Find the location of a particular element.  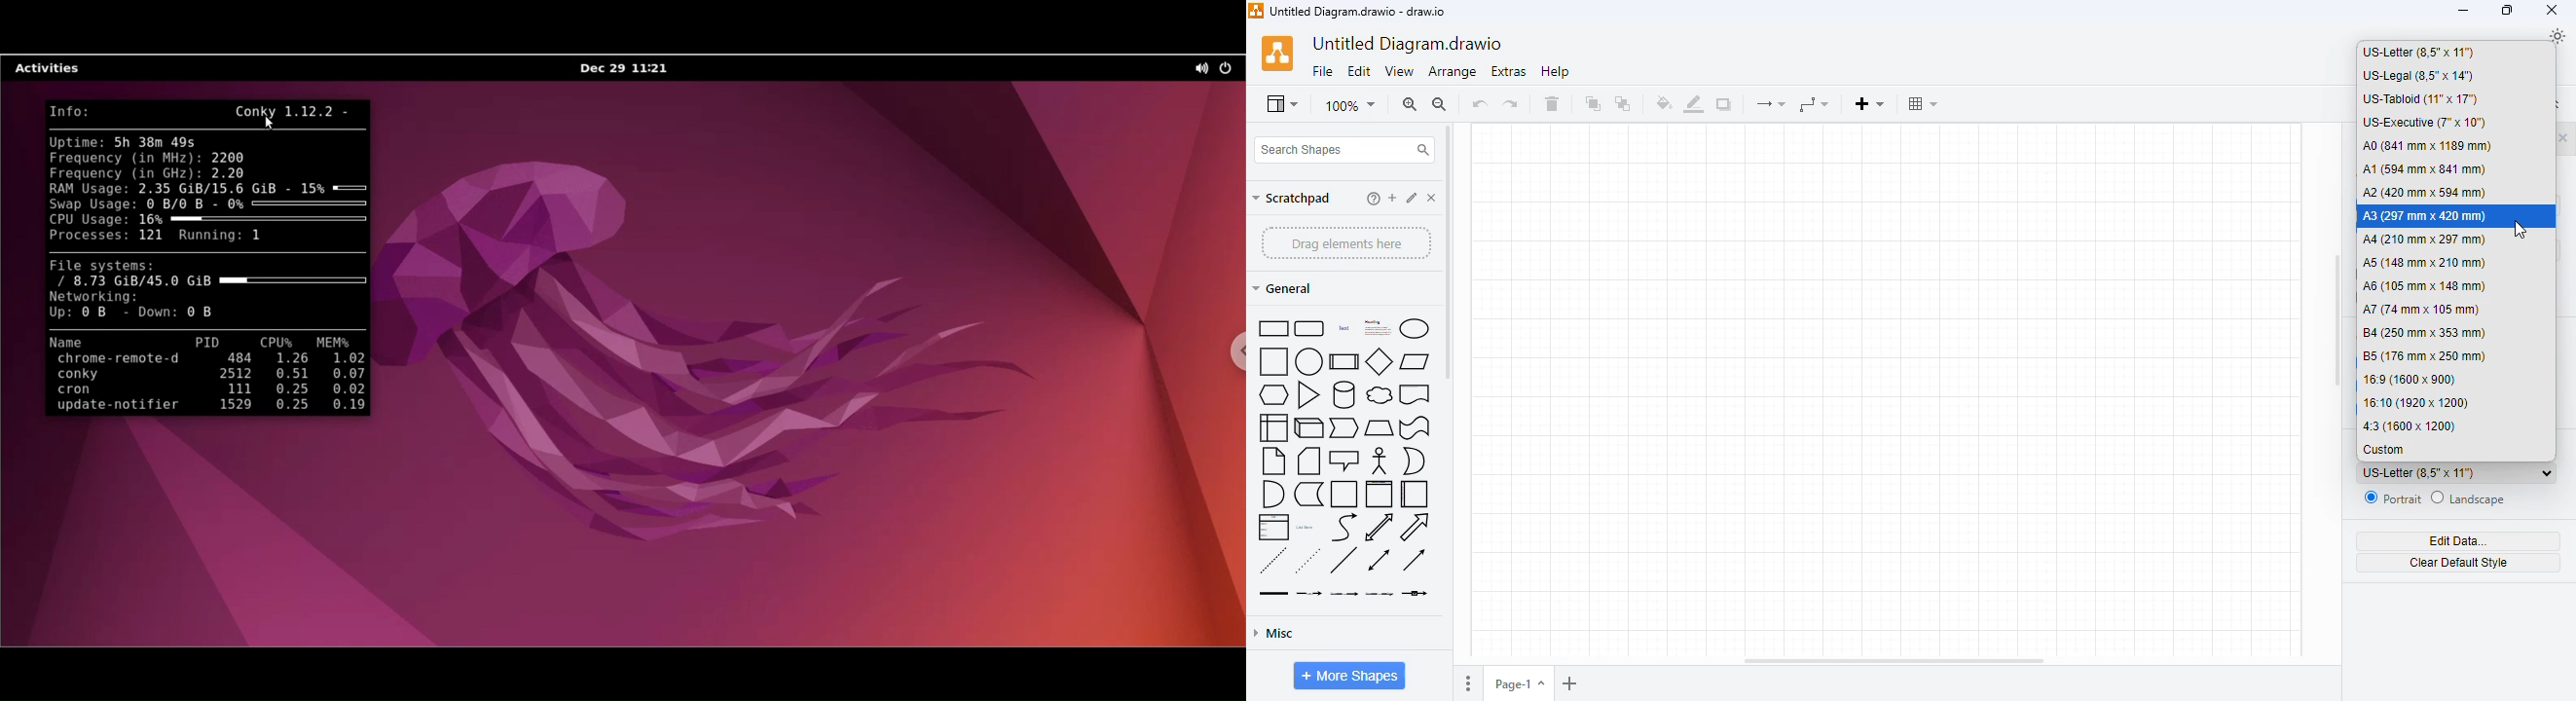

undo is located at coordinates (1479, 103).